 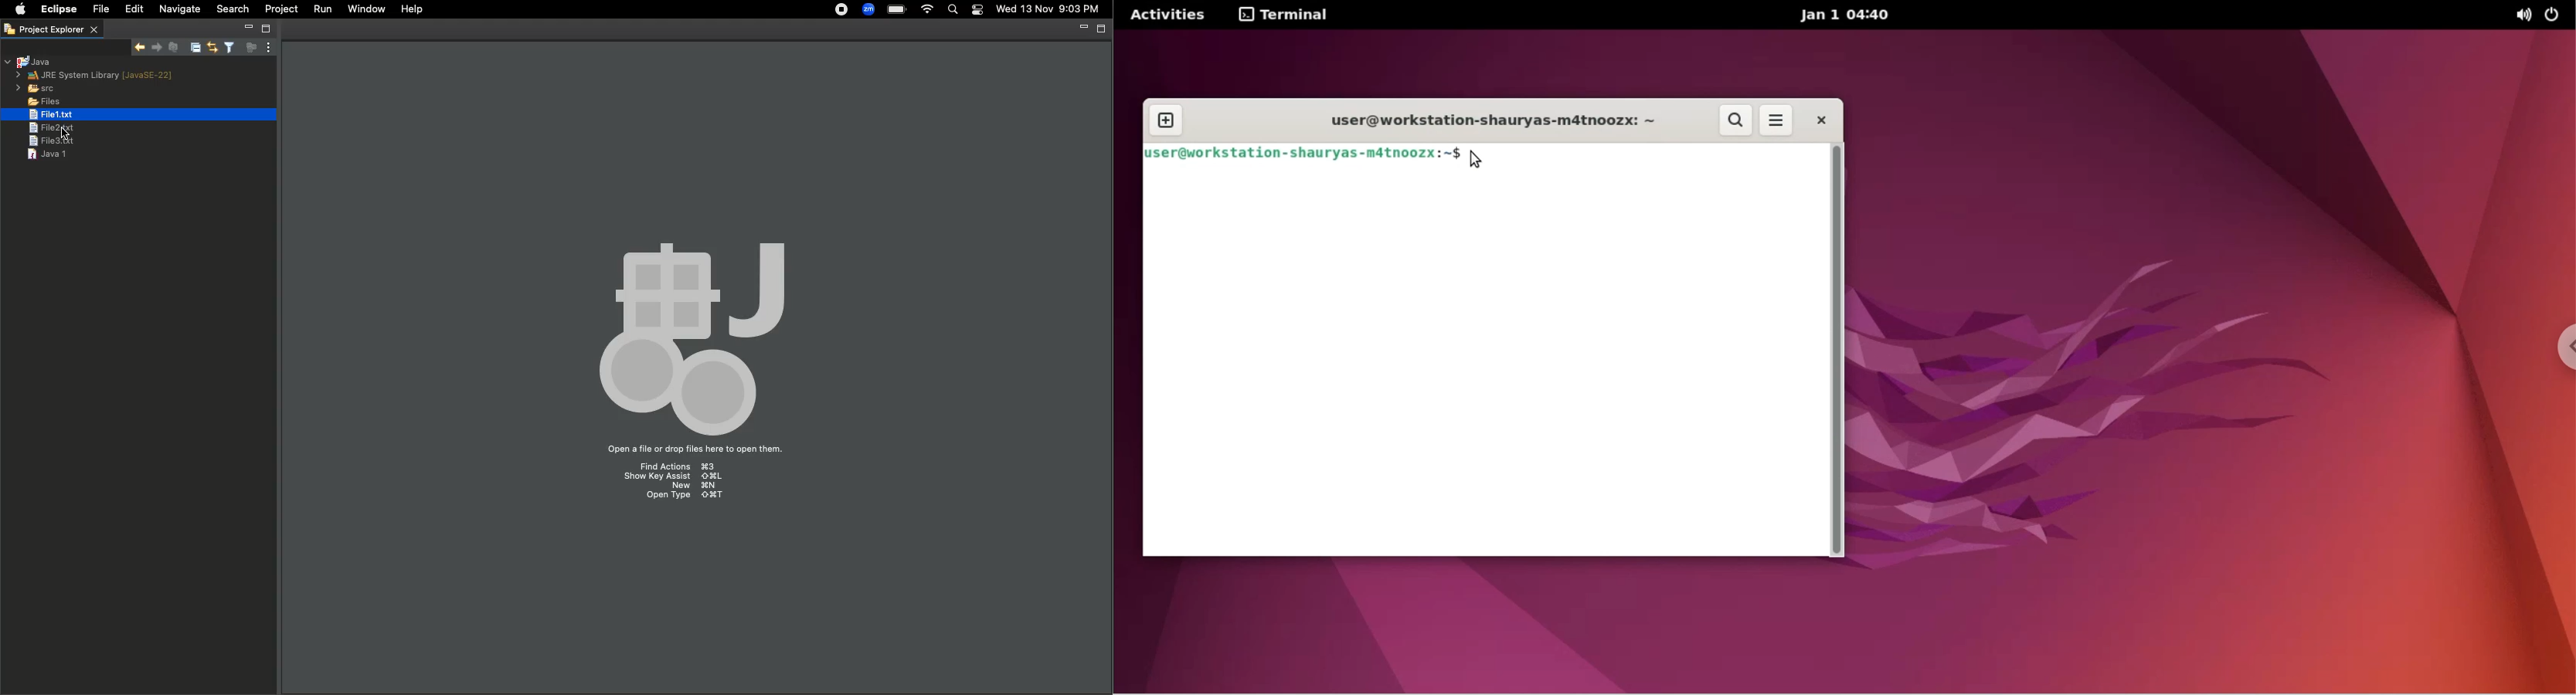 What do you see at coordinates (233, 8) in the screenshot?
I see `Search` at bounding box center [233, 8].